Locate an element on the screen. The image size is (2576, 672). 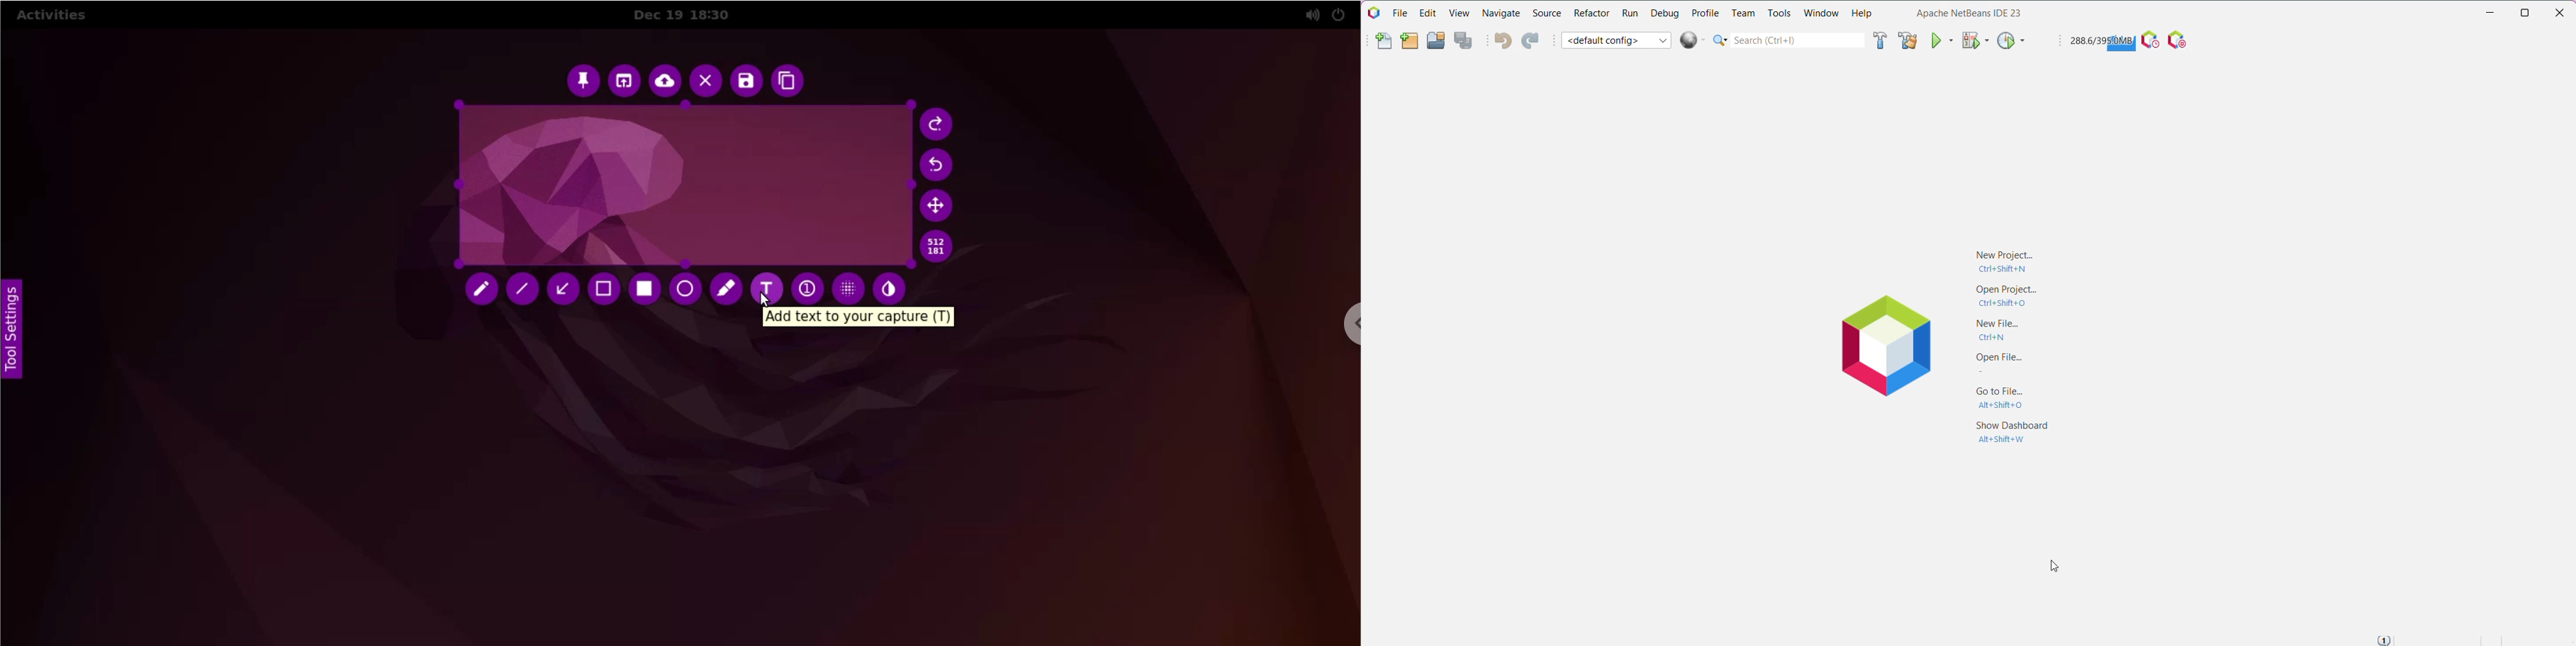
move selection is located at coordinates (935, 208).